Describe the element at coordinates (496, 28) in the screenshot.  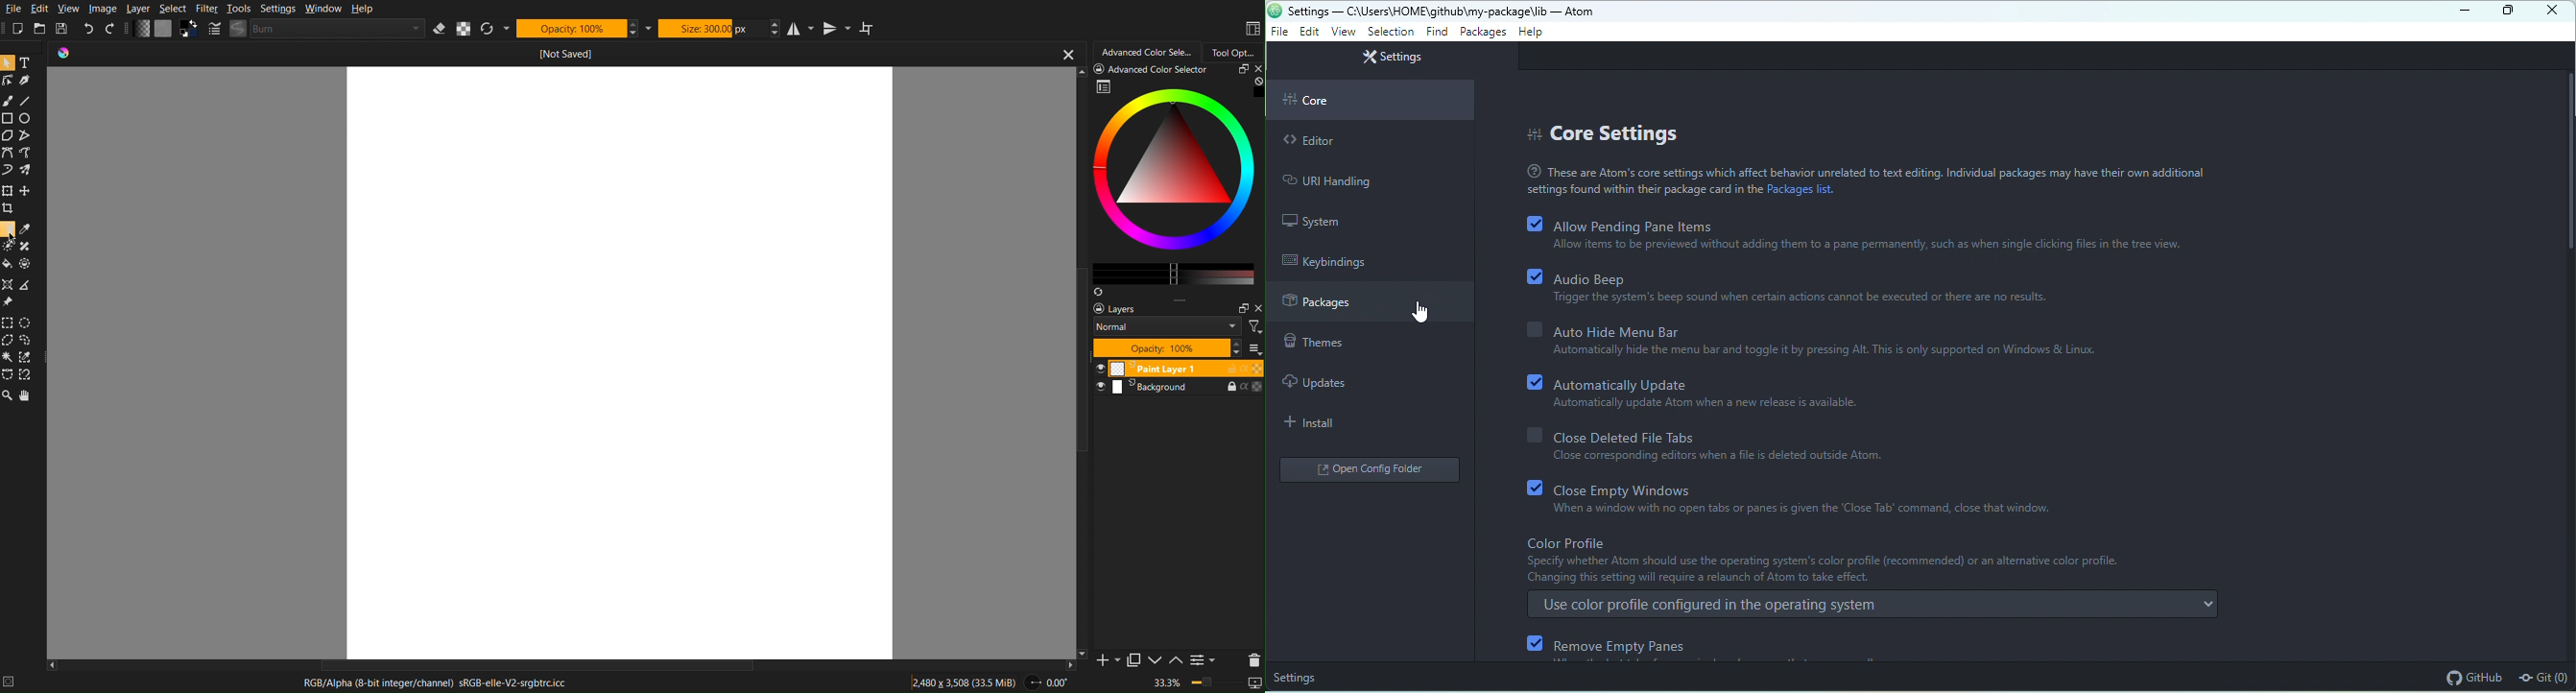
I see `Refresh` at that location.